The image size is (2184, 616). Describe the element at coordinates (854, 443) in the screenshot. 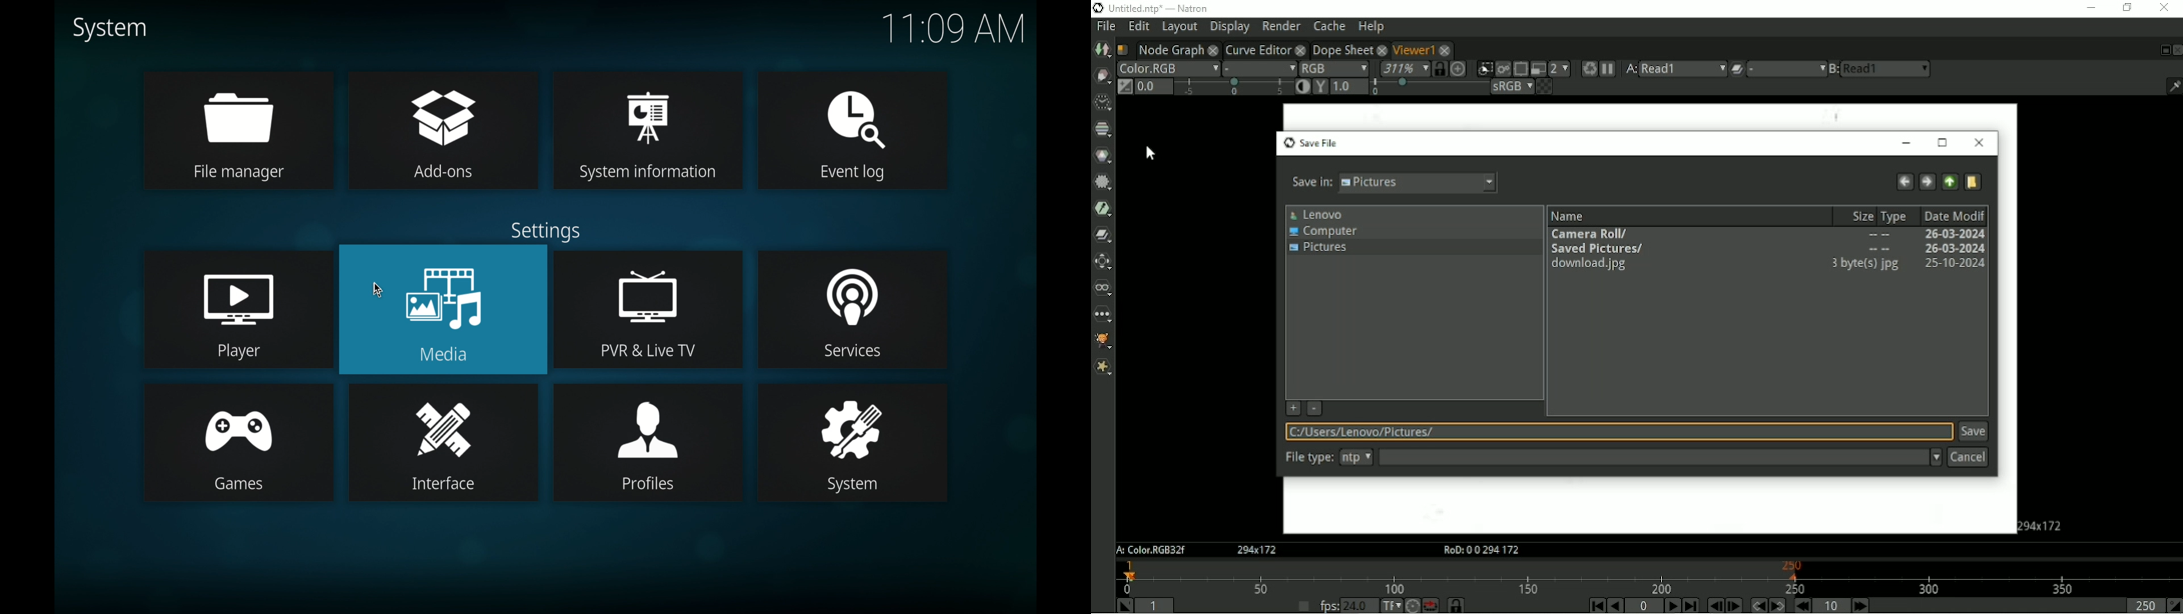

I see `system` at that location.